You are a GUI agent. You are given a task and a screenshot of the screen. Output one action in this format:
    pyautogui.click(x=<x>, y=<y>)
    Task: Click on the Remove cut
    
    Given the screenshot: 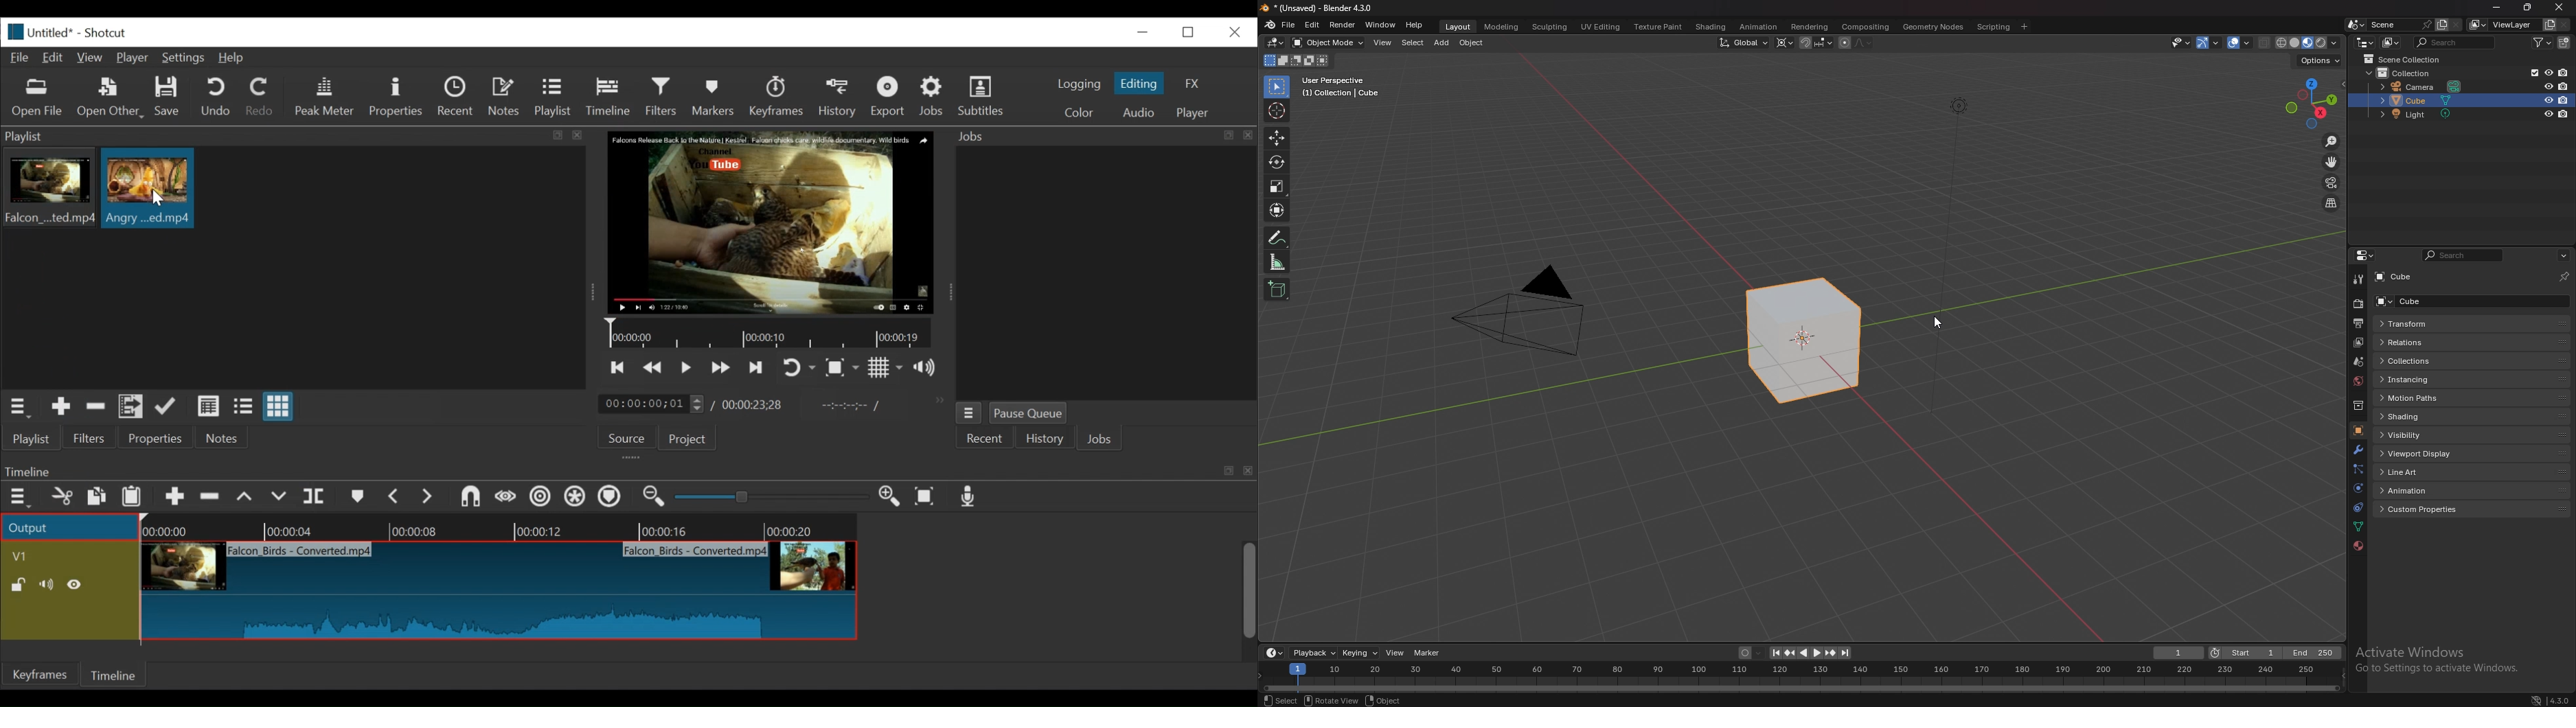 What is the action you would take?
    pyautogui.click(x=96, y=408)
    